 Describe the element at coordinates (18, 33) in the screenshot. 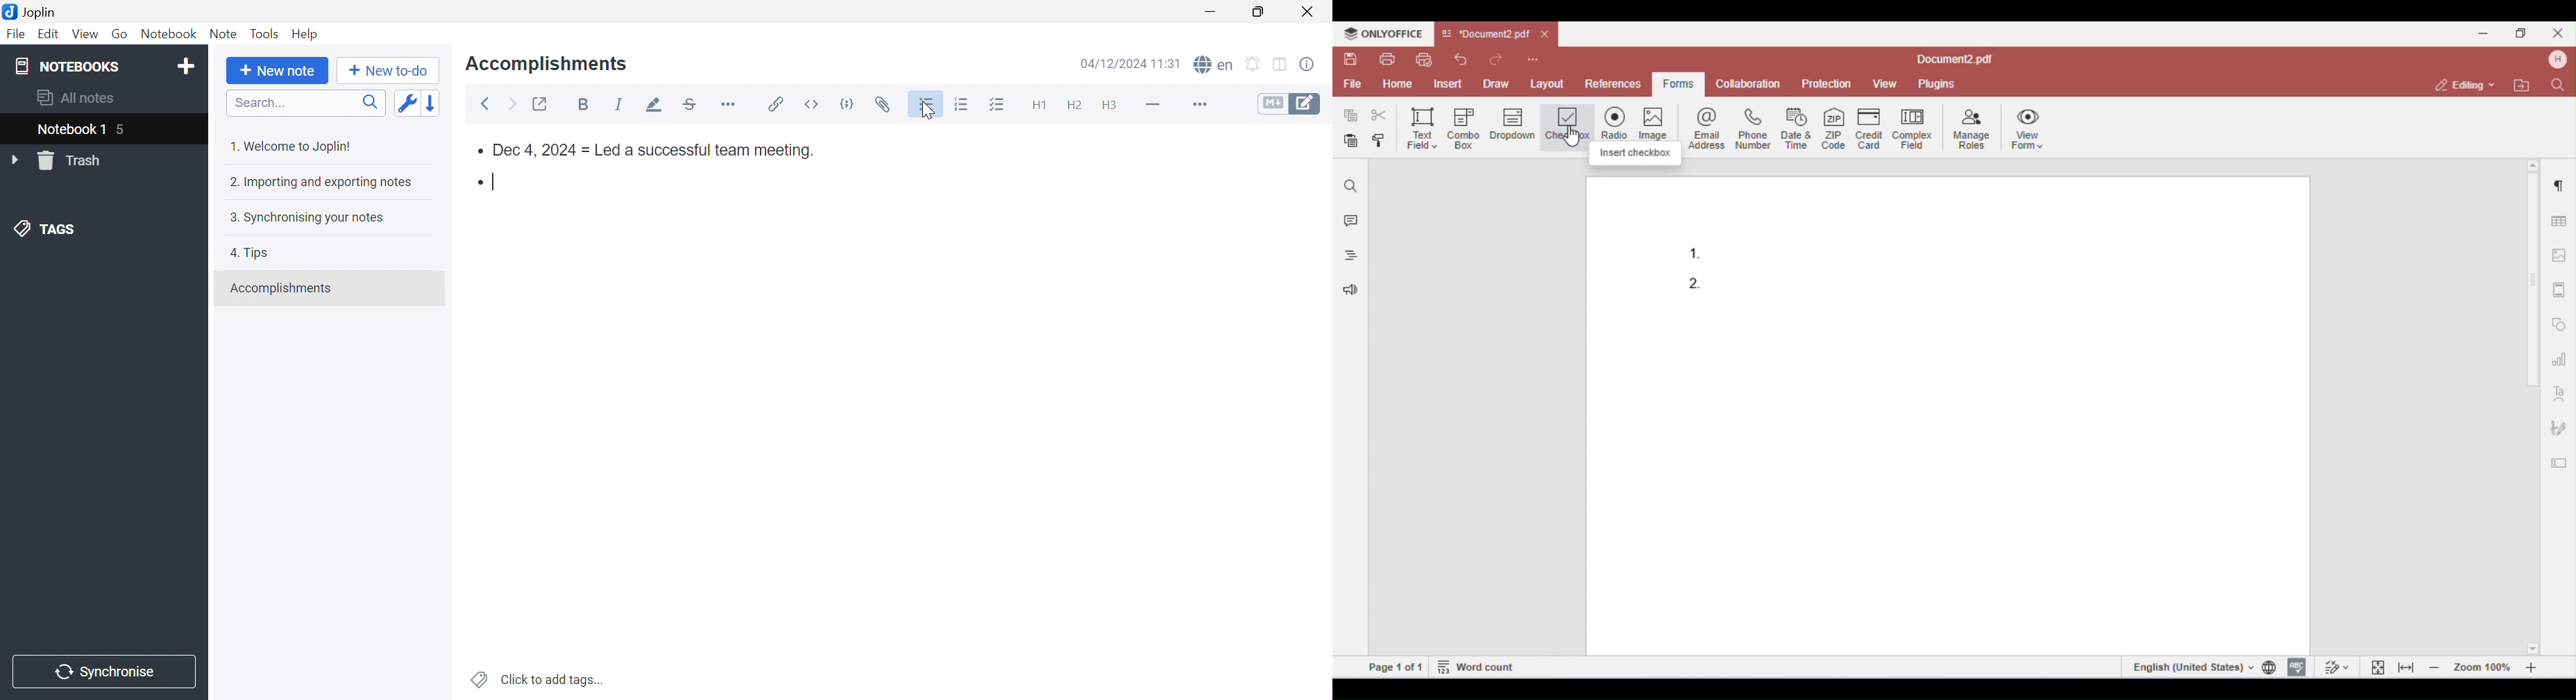

I see `File` at that location.